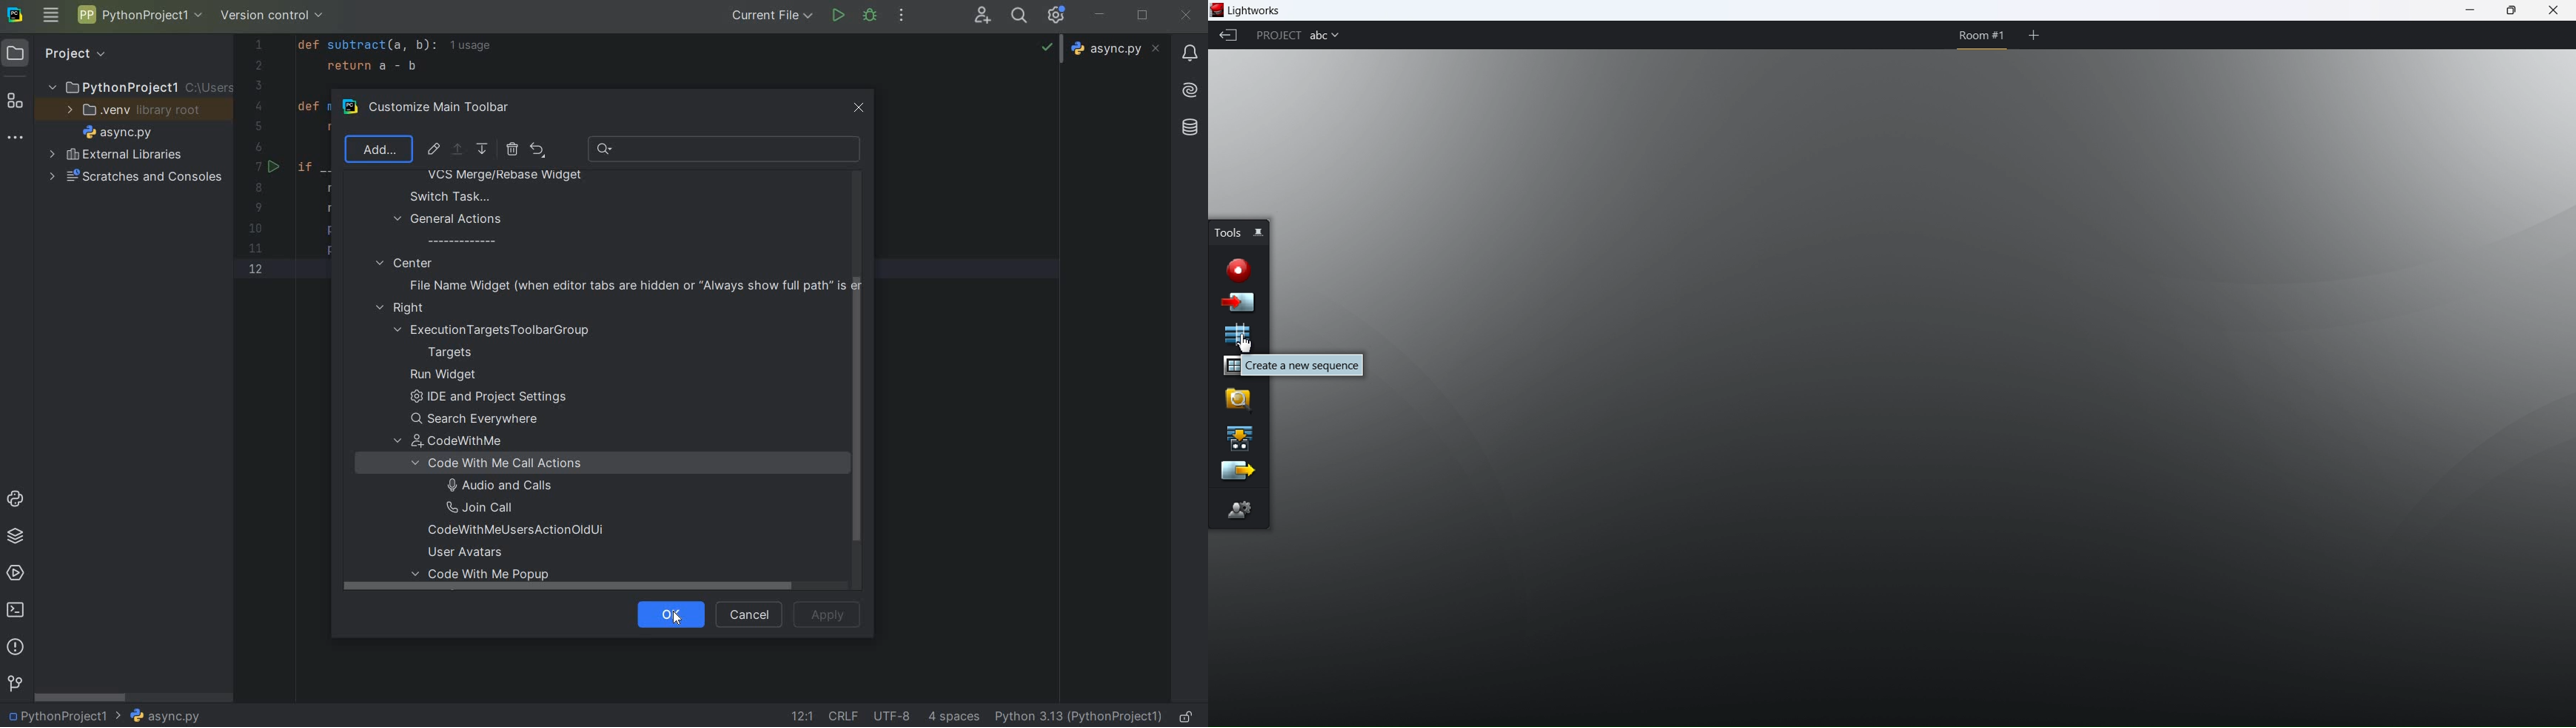  Describe the element at coordinates (746, 615) in the screenshot. I see `cancel` at that location.